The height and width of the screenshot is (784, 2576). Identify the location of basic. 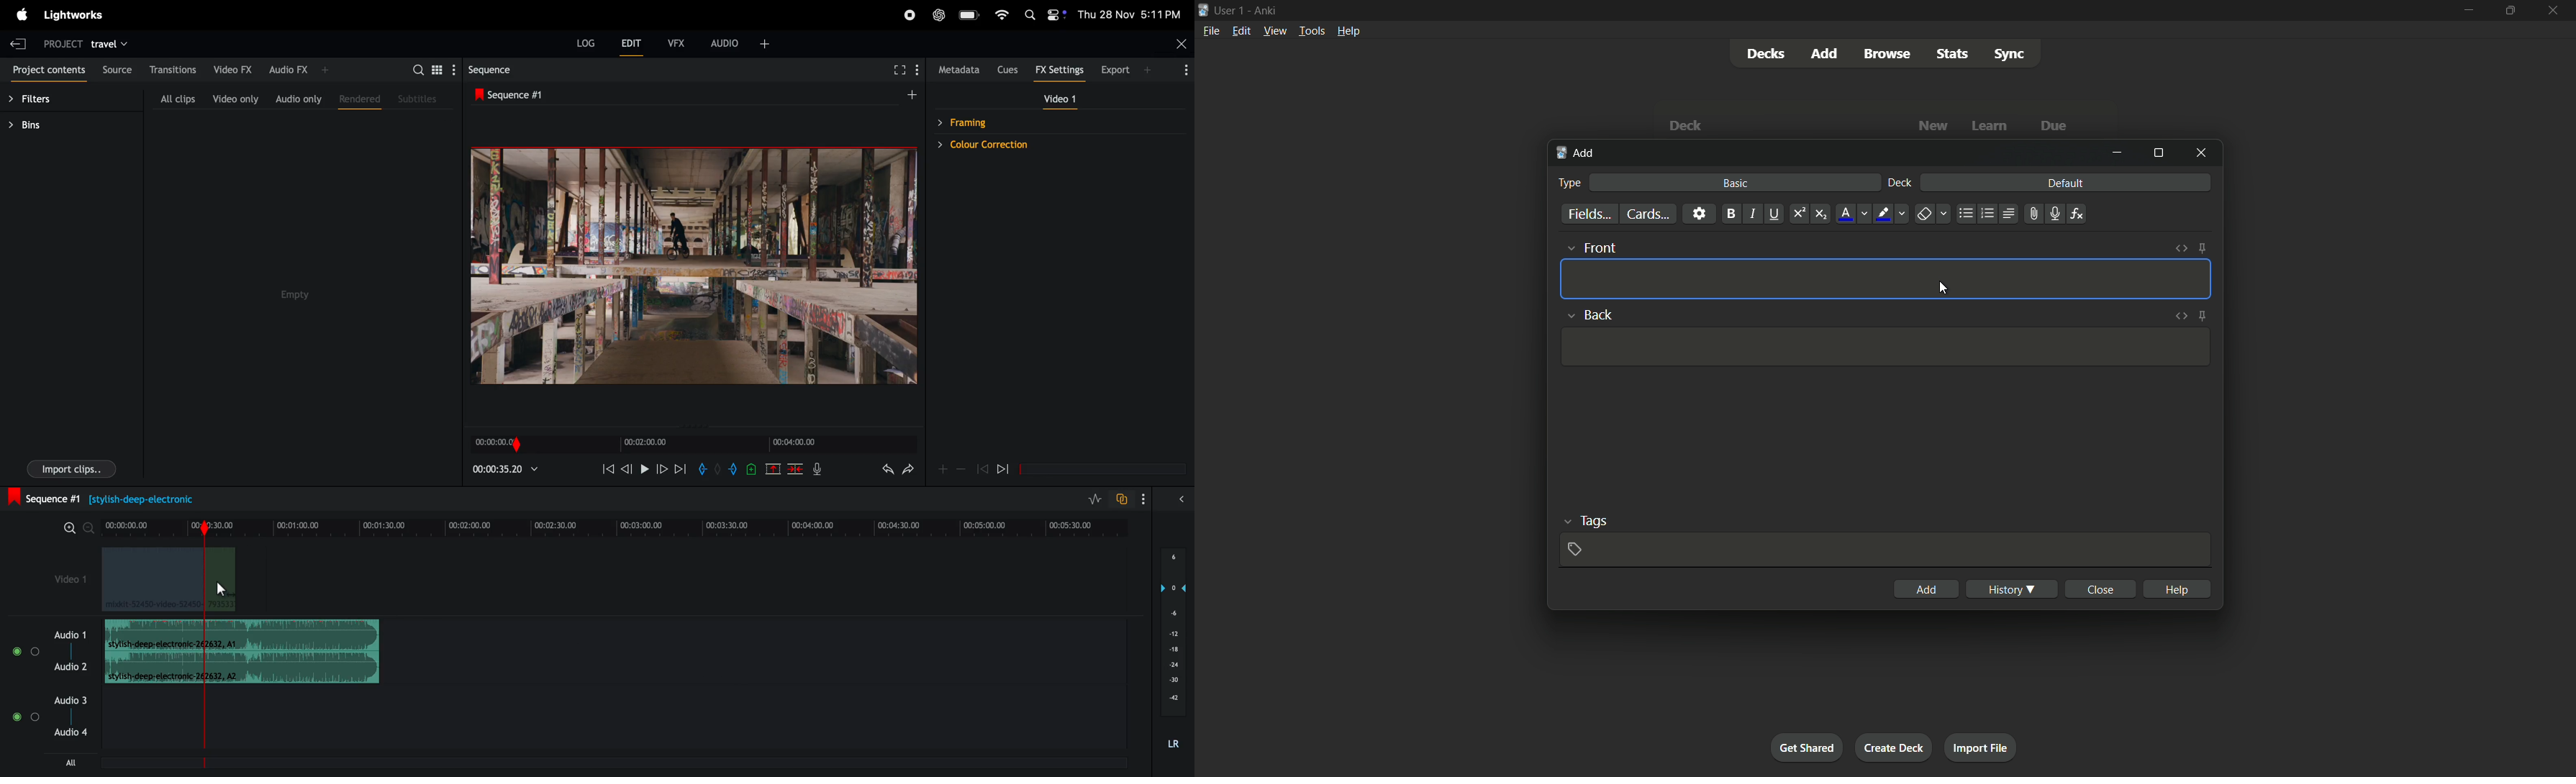
(1736, 183).